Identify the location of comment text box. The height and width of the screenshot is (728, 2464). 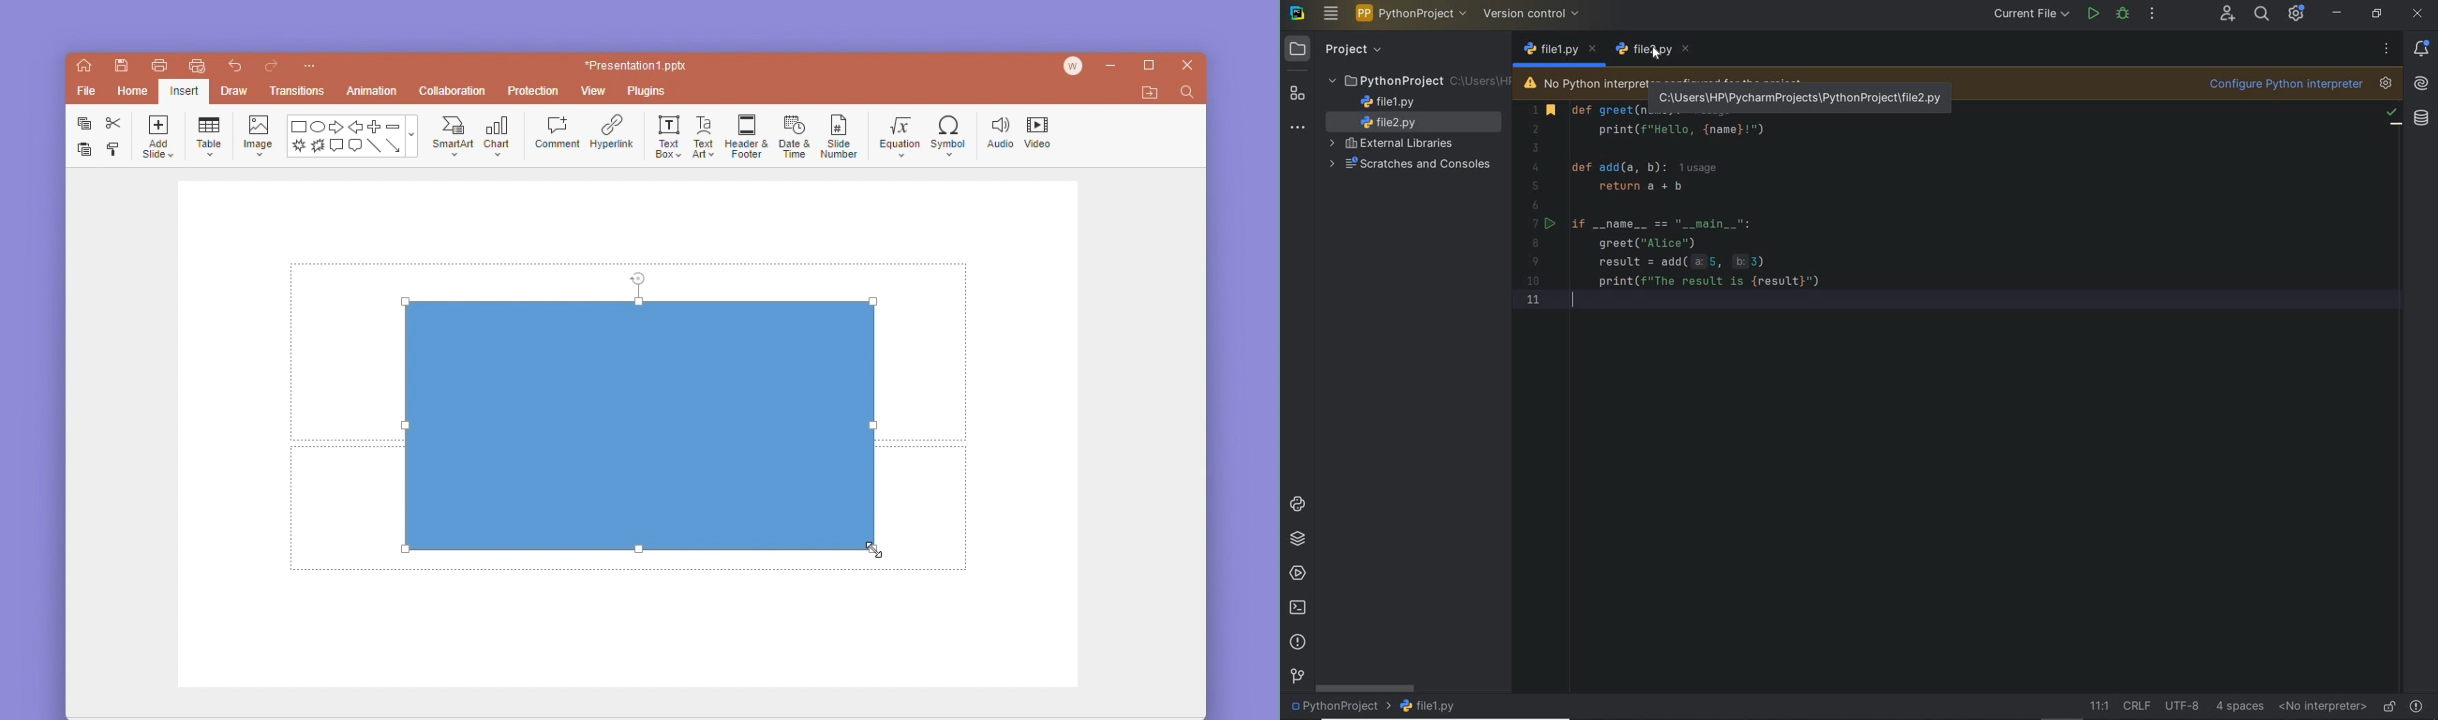
(336, 146).